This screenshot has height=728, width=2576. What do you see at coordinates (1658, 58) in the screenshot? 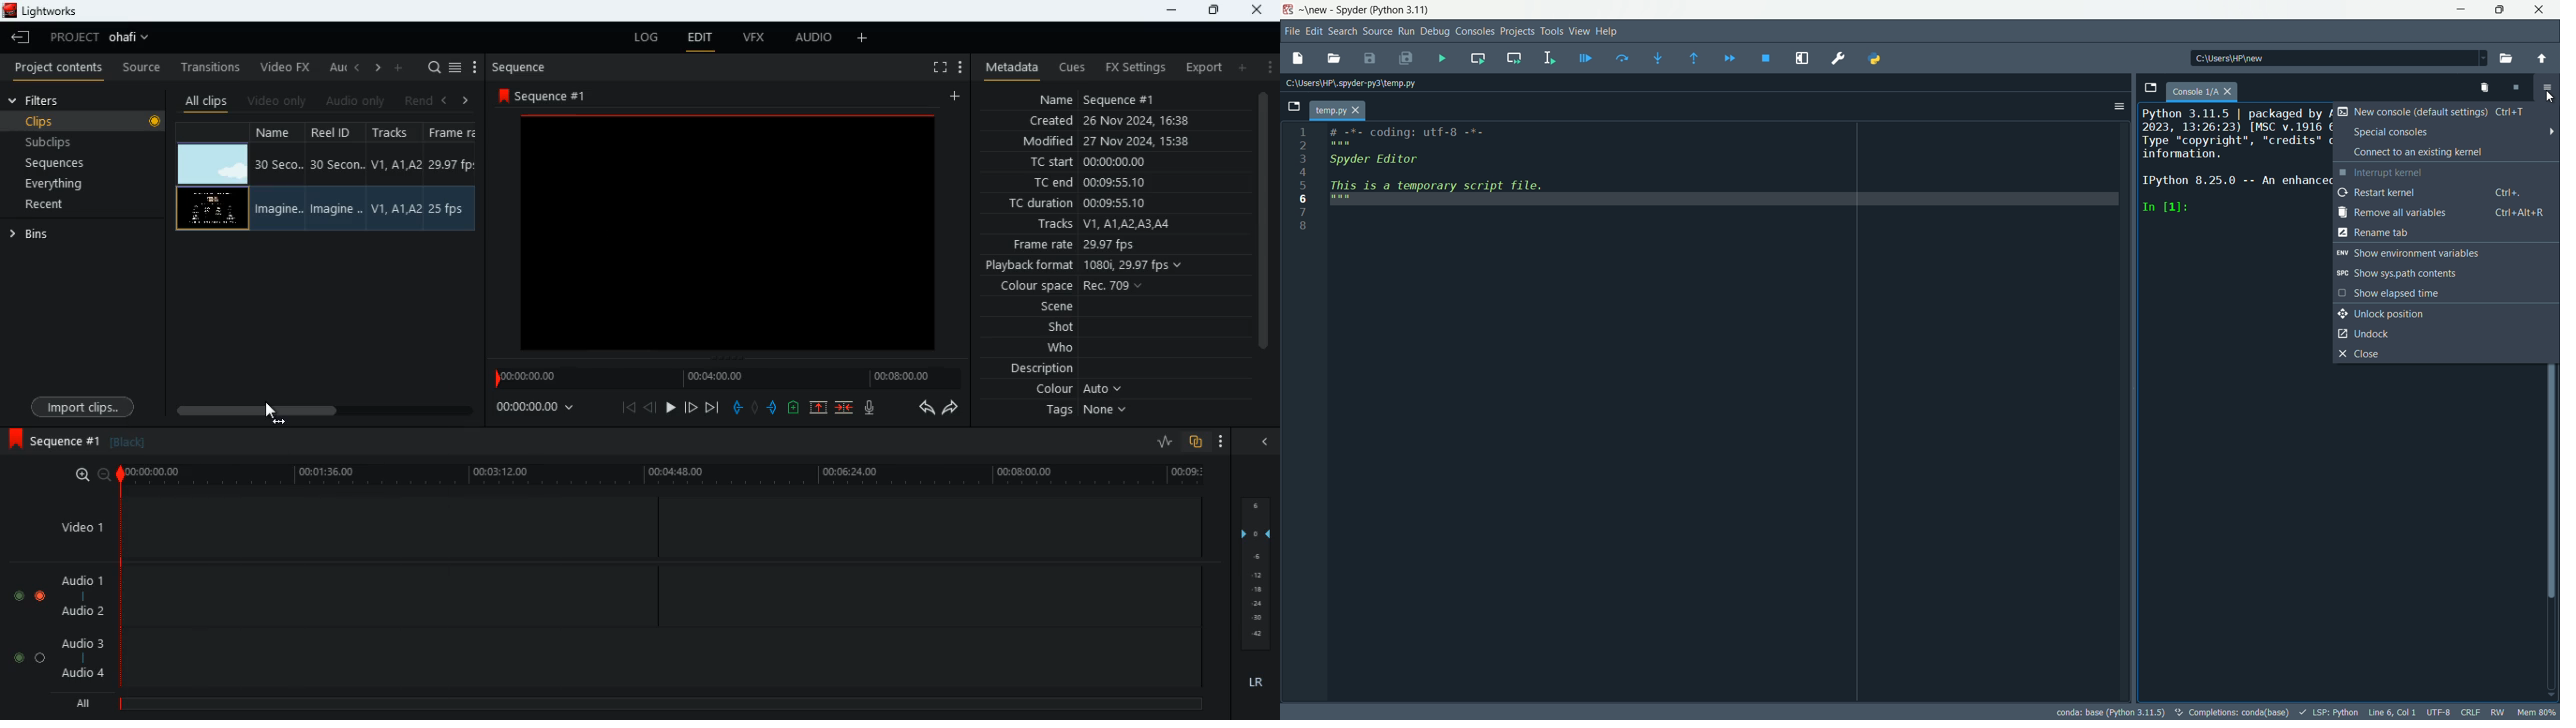
I see `step into funtion or method` at bounding box center [1658, 58].